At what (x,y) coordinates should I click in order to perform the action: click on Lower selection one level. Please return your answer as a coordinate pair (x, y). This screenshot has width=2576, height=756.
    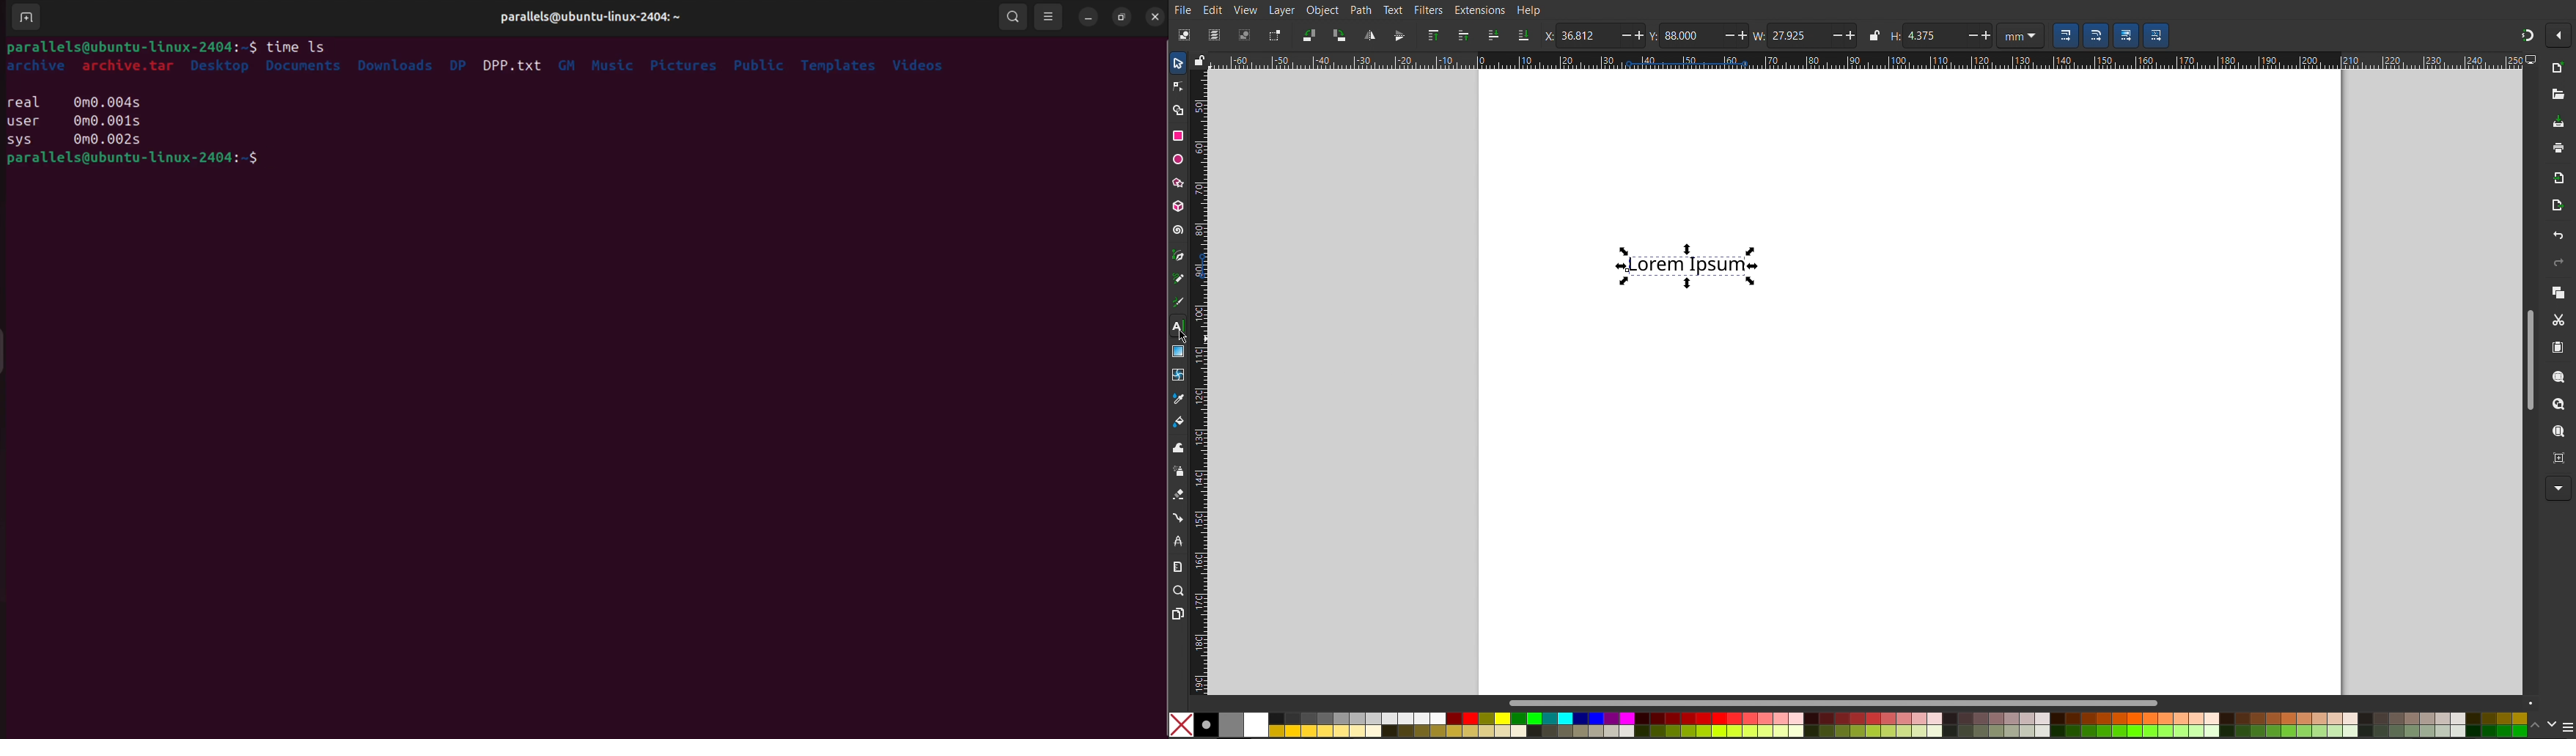
    Looking at the image, I should click on (1492, 37).